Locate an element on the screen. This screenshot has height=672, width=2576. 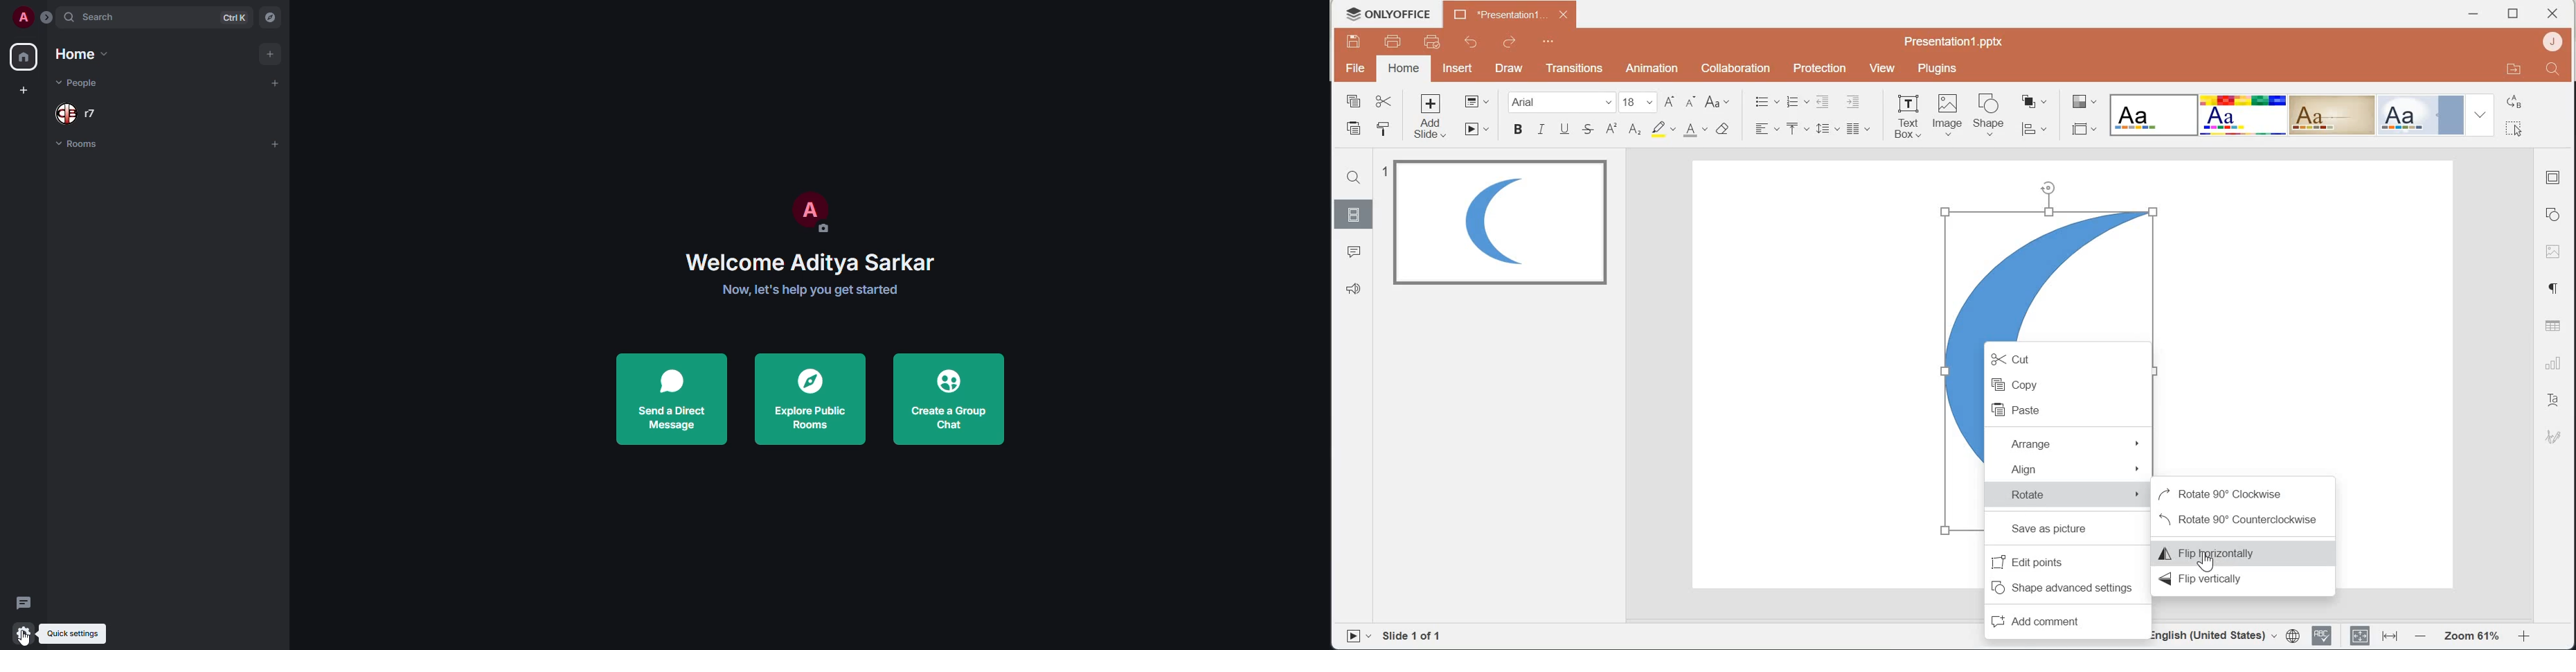
Strike through is located at coordinates (1589, 129).